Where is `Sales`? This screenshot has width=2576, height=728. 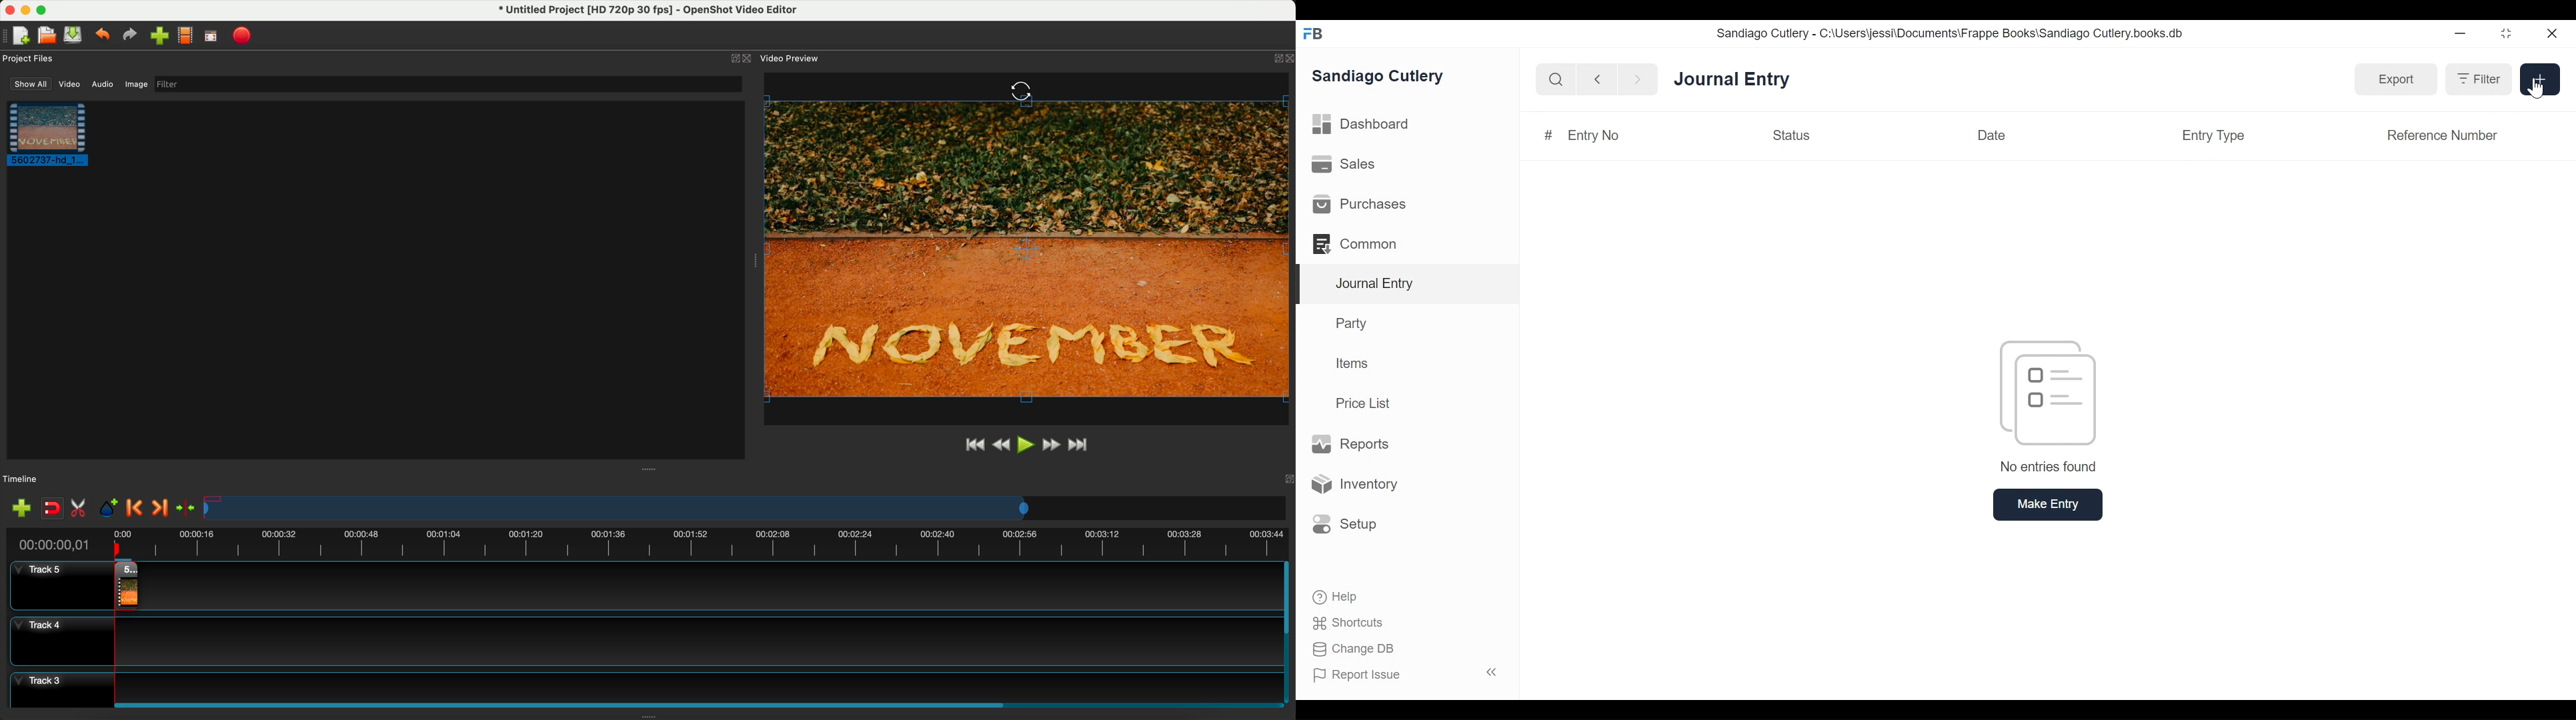
Sales is located at coordinates (1348, 165).